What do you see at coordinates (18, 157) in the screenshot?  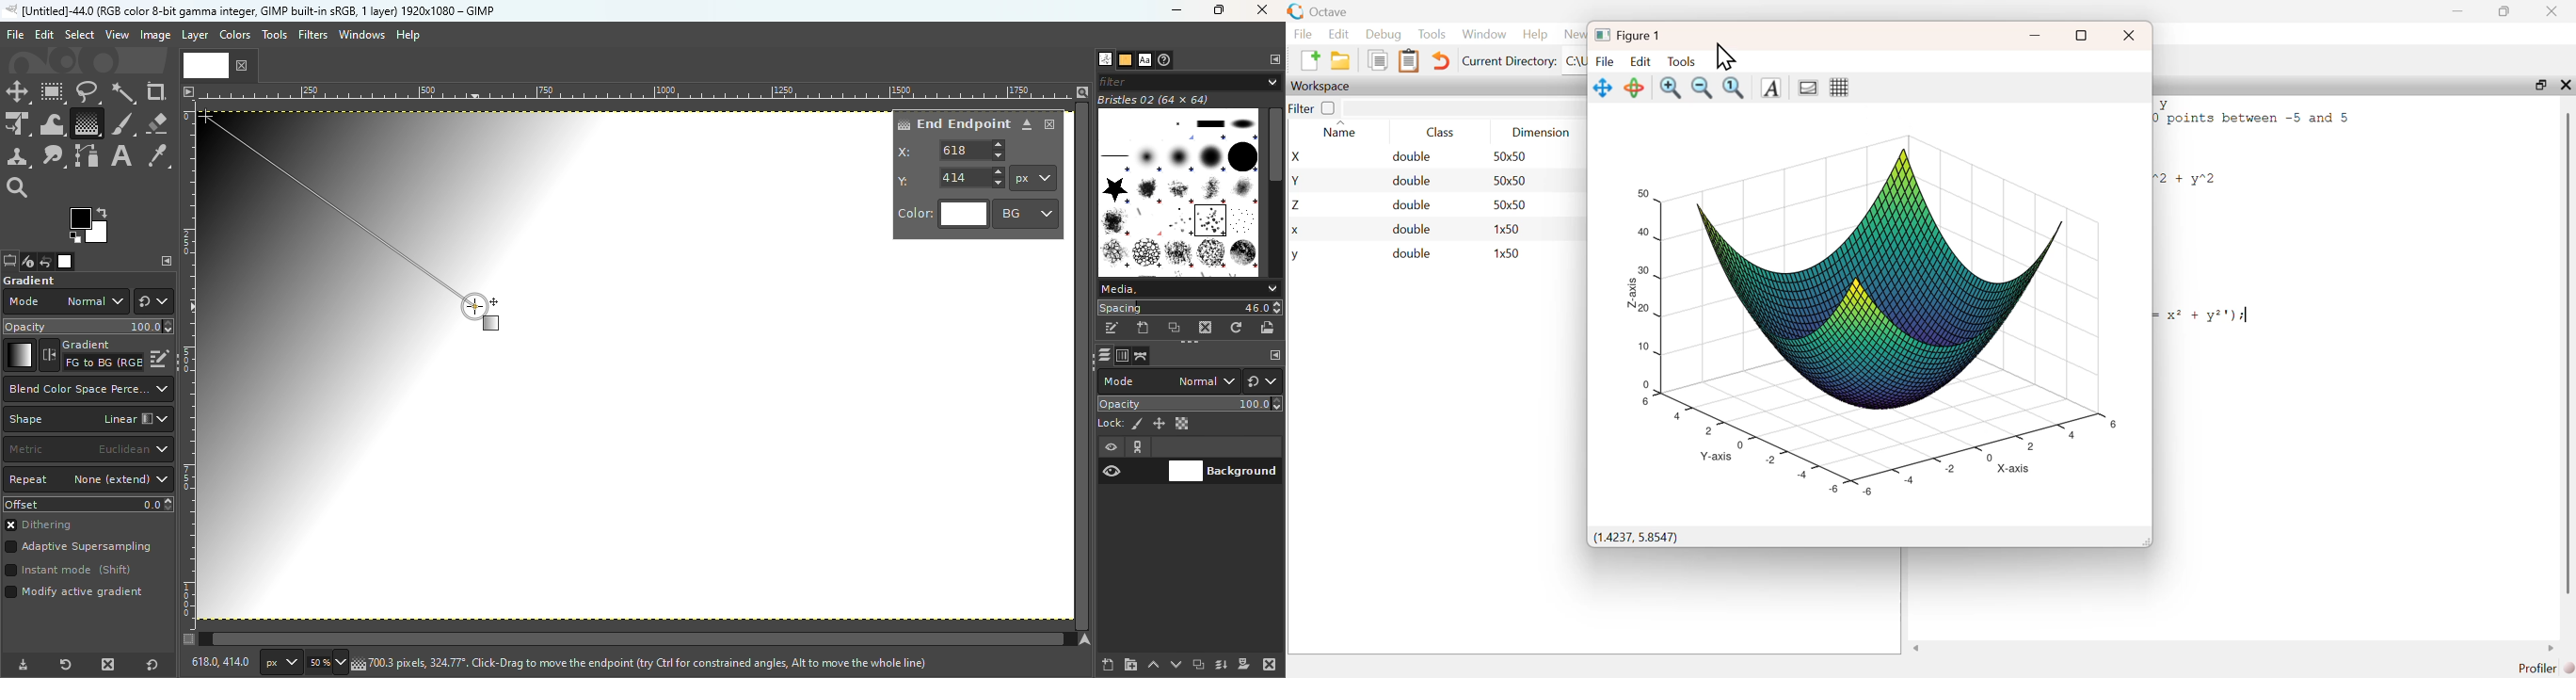 I see `Clone tool` at bounding box center [18, 157].